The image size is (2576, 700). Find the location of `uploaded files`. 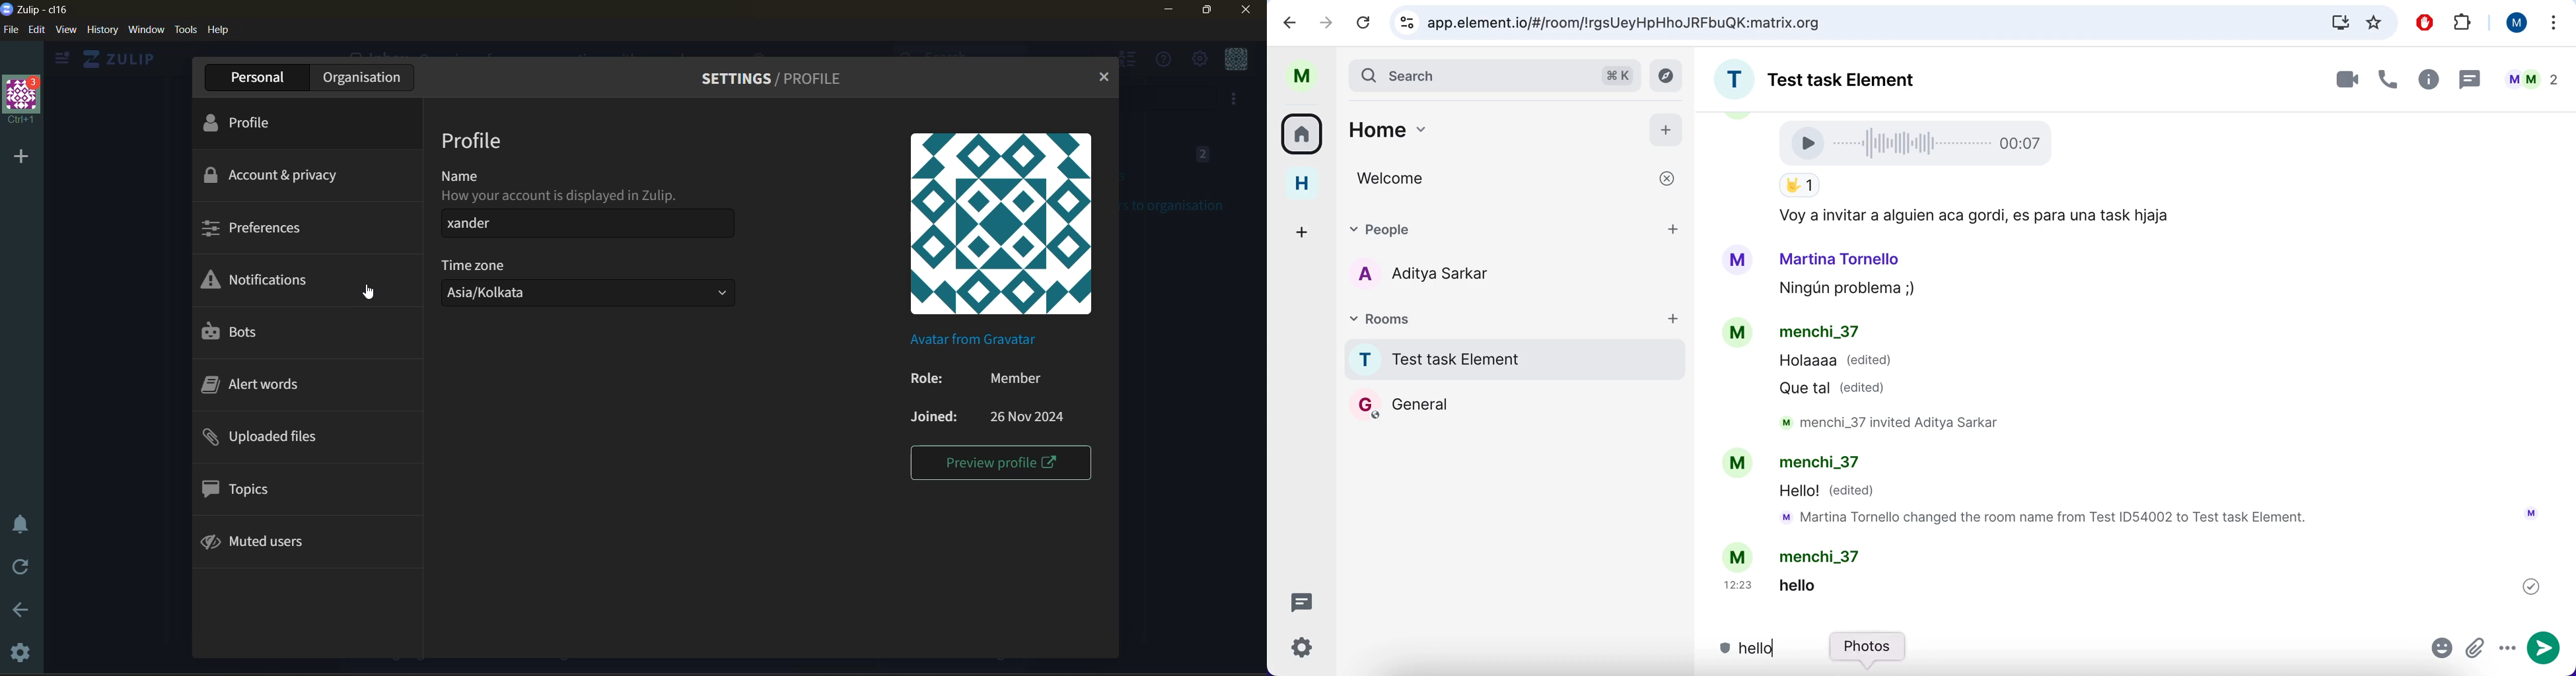

uploaded files is located at coordinates (271, 438).